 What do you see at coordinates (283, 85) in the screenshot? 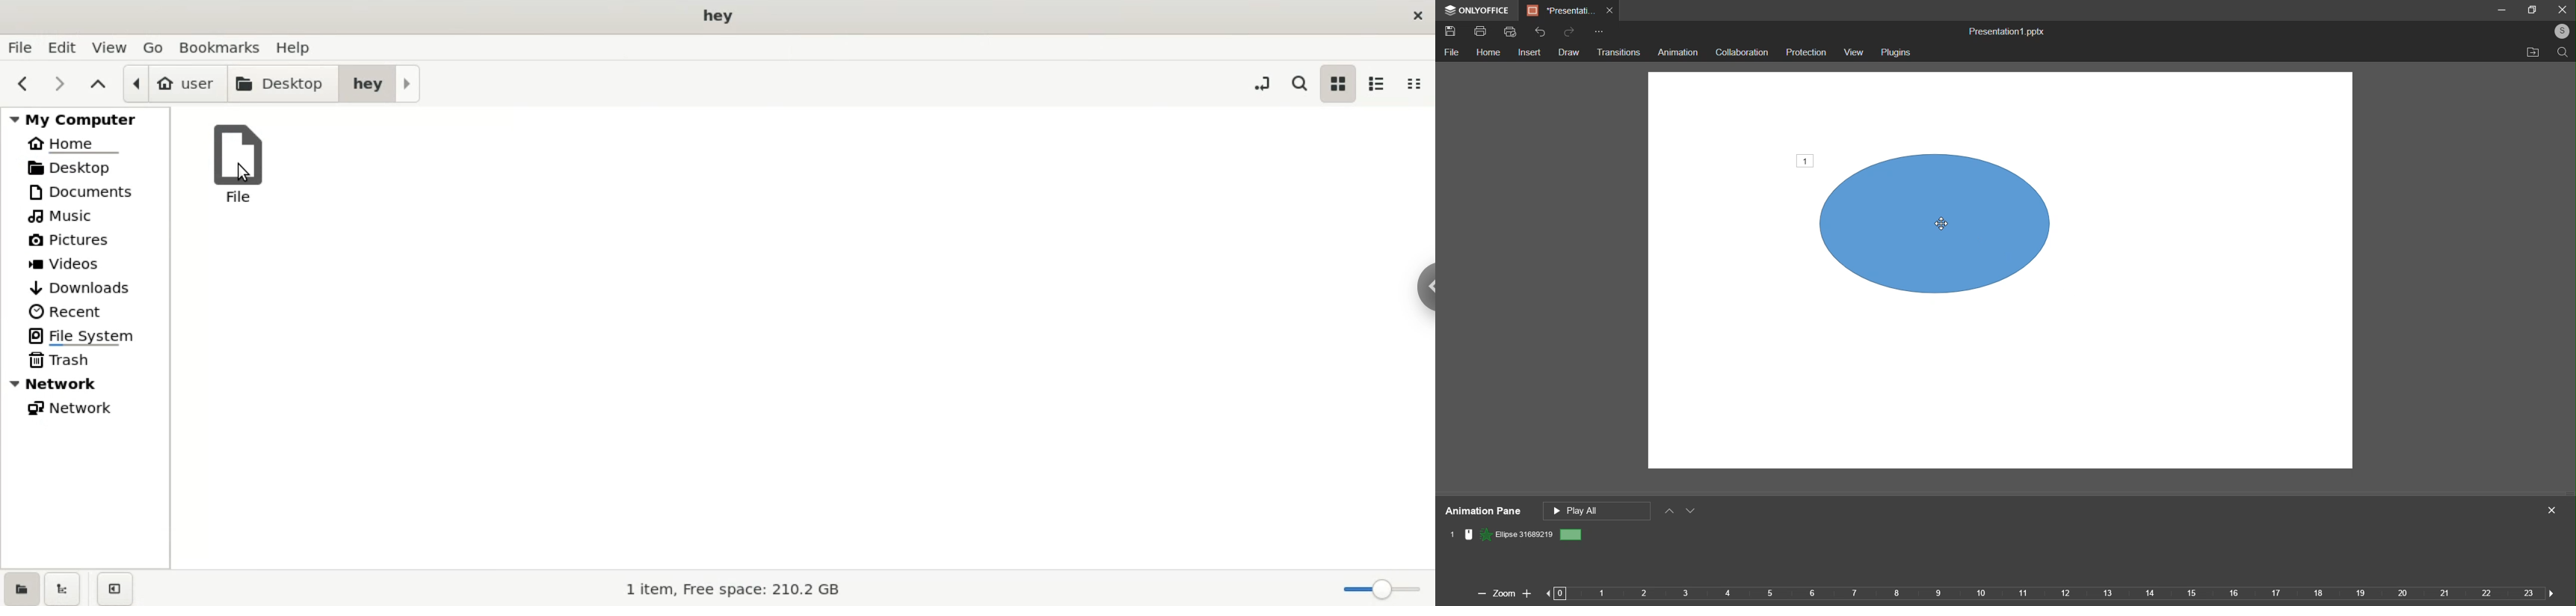
I see `desktop` at bounding box center [283, 85].